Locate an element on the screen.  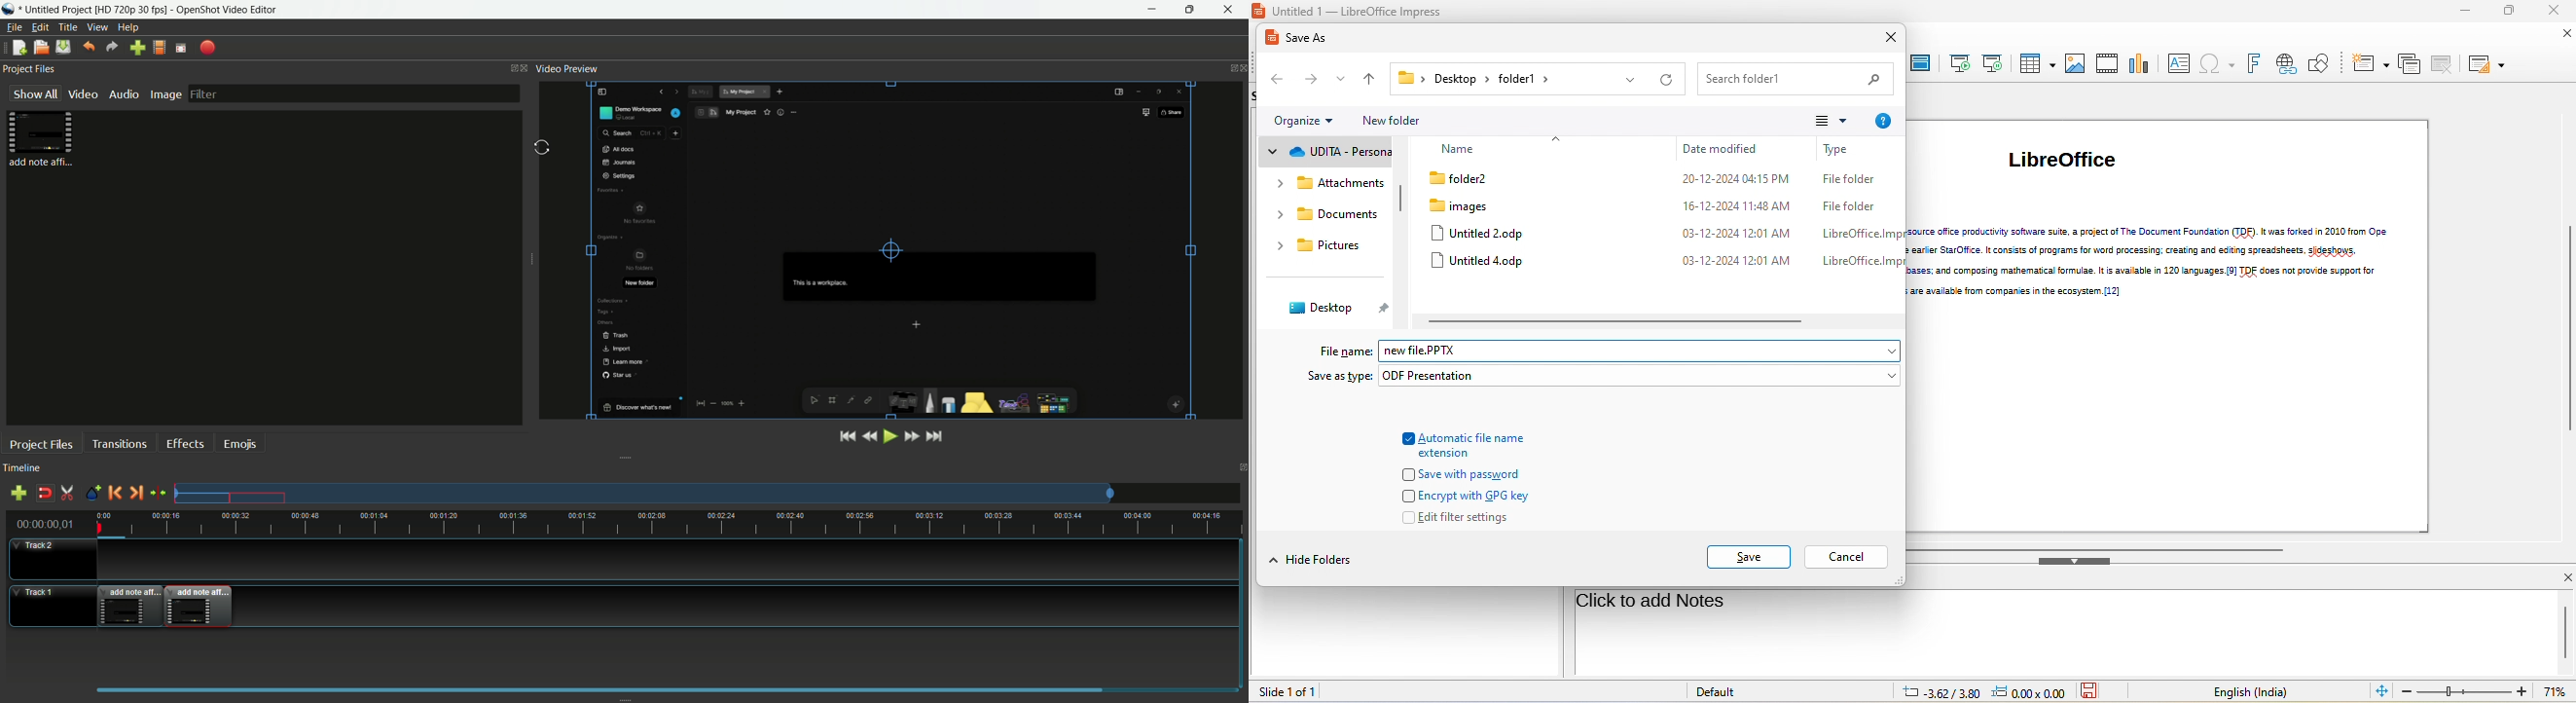
project name is located at coordinates (95, 10).